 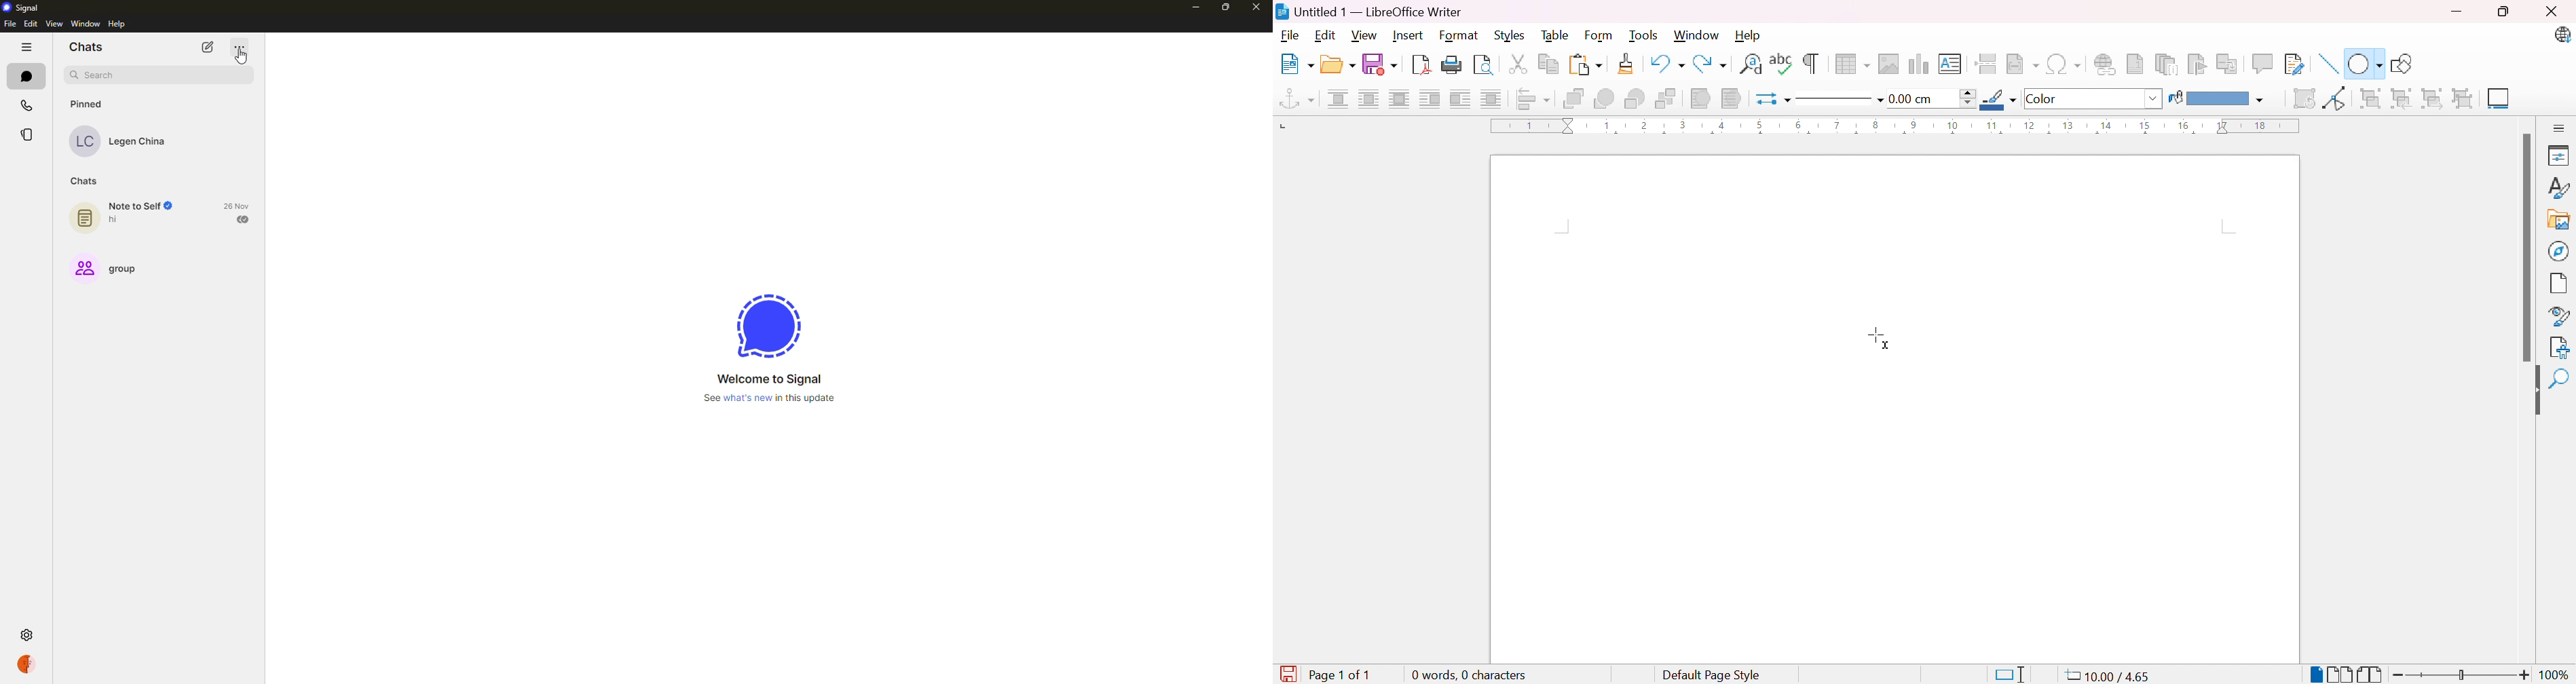 I want to click on Insert page break, so click(x=1985, y=64).